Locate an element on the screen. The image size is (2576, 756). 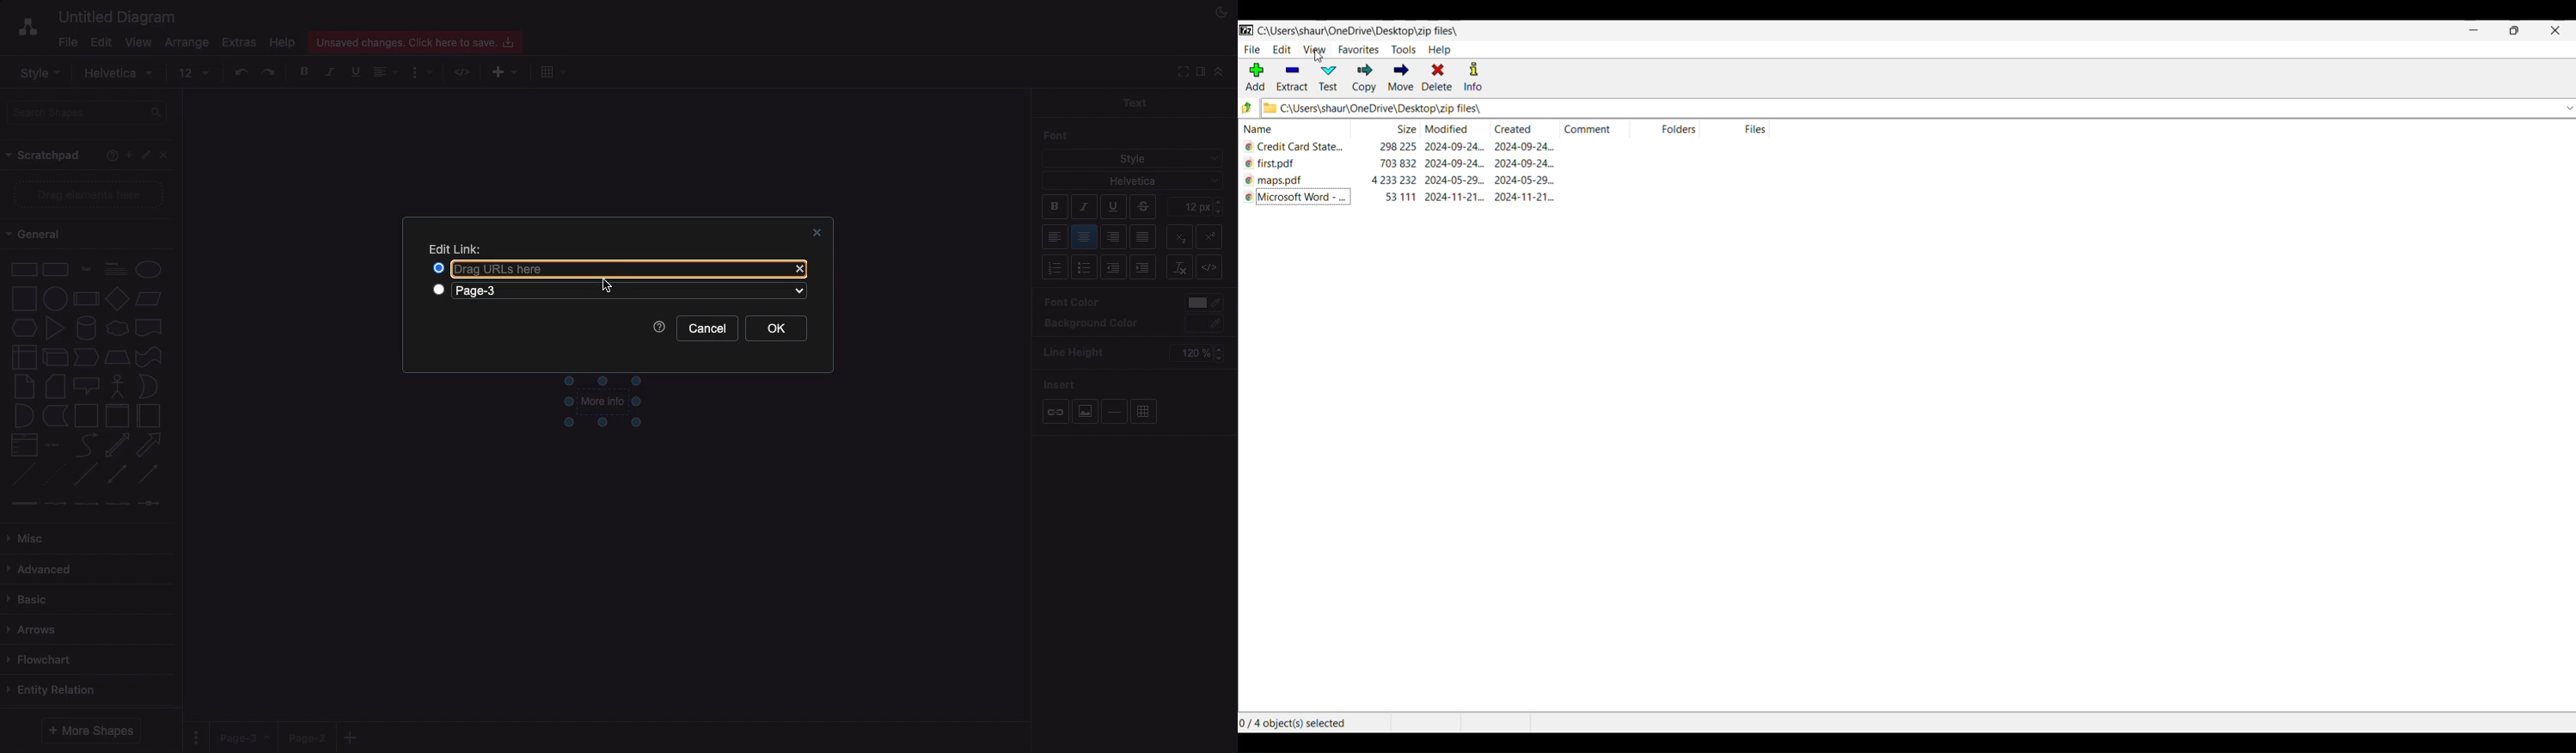
actor is located at coordinates (116, 387).